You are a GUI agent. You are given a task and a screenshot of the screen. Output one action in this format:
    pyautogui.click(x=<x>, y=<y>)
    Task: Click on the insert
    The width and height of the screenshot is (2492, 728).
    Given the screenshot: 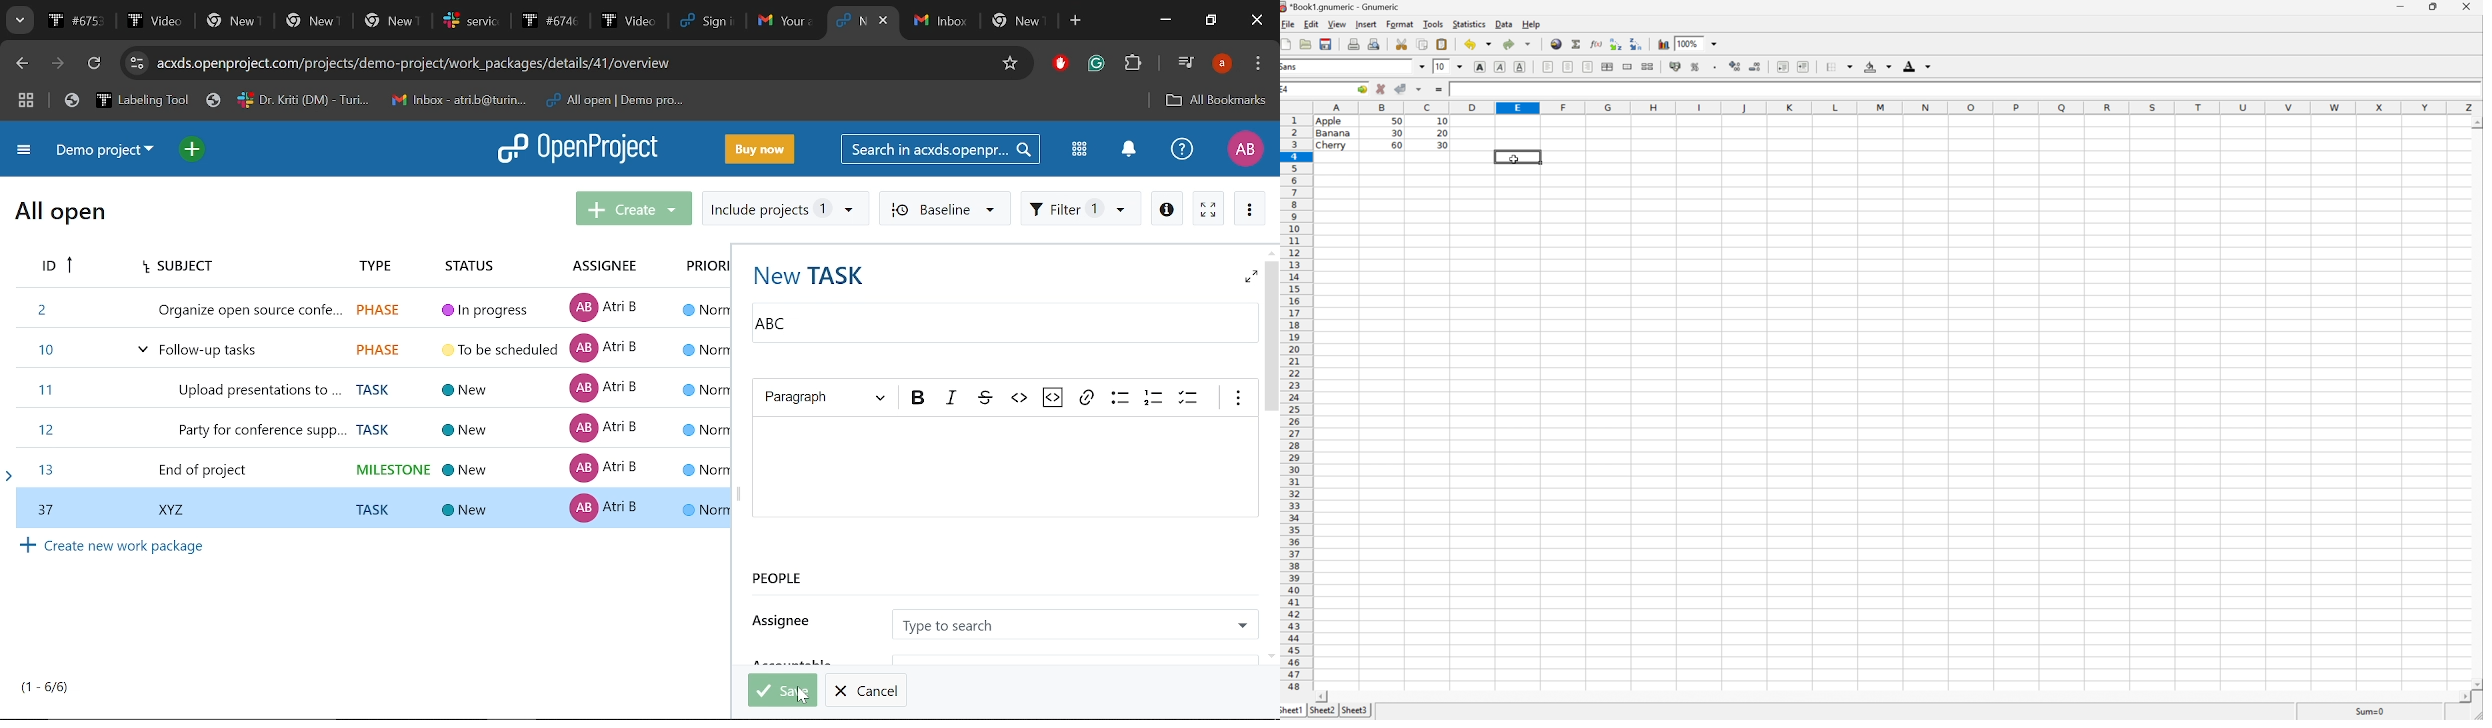 What is the action you would take?
    pyautogui.click(x=1368, y=24)
    